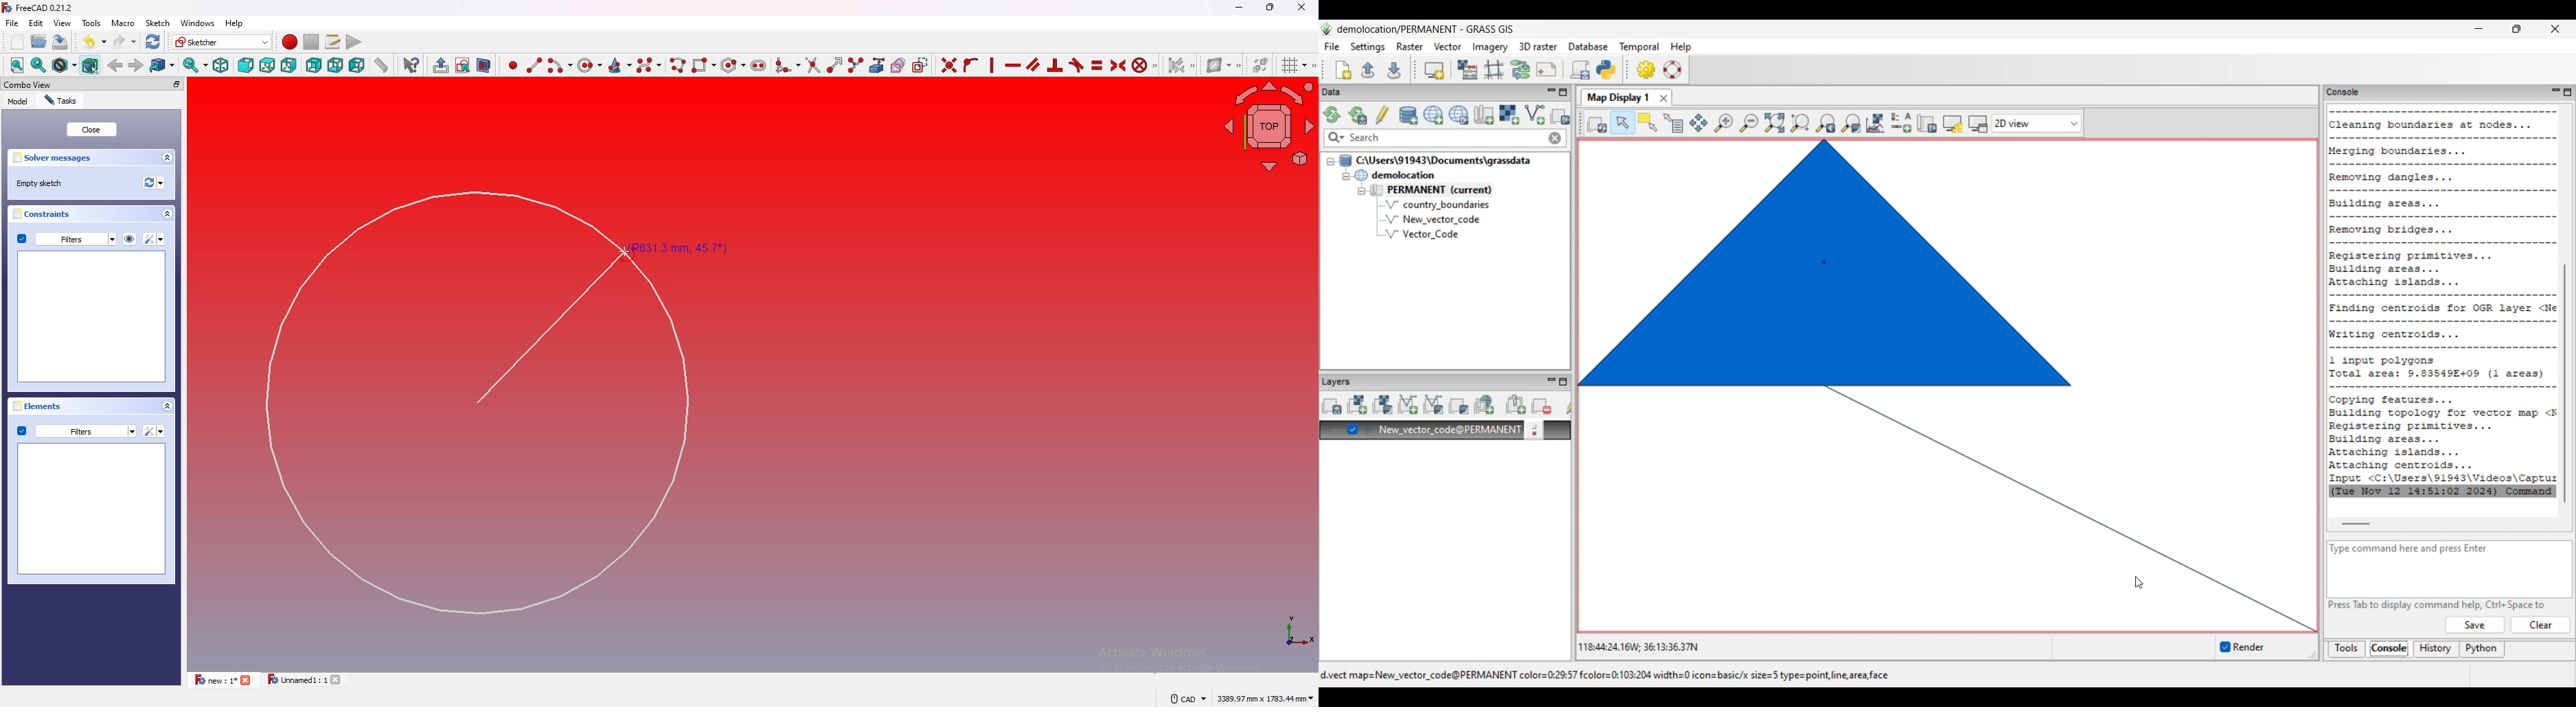  What do you see at coordinates (176, 84) in the screenshot?
I see `pop out` at bounding box center [176, 84].